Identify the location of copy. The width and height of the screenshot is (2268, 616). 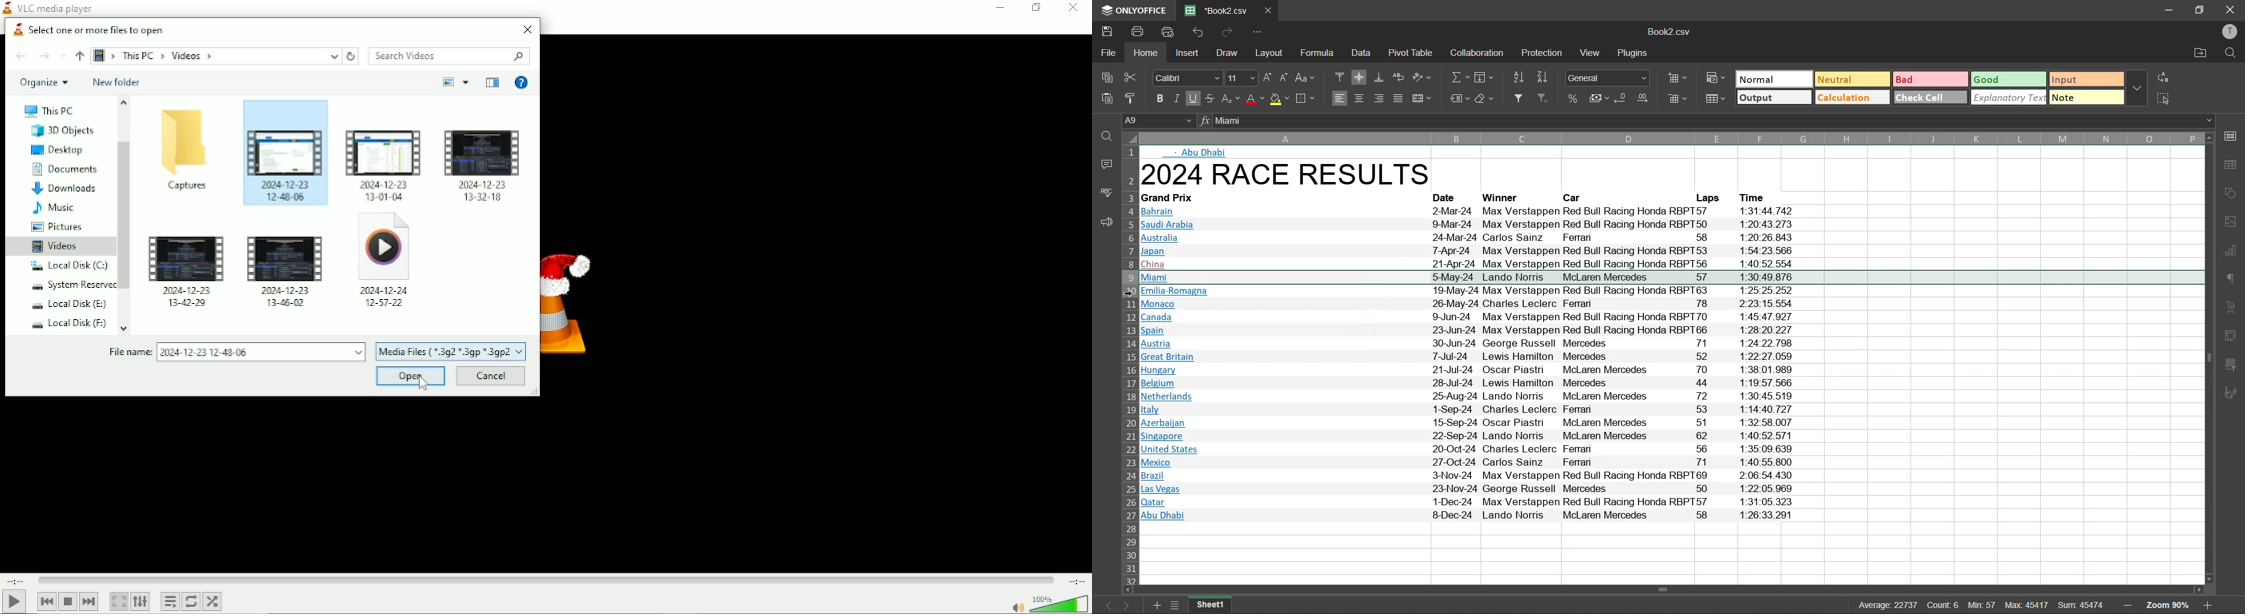
(1105, 78).